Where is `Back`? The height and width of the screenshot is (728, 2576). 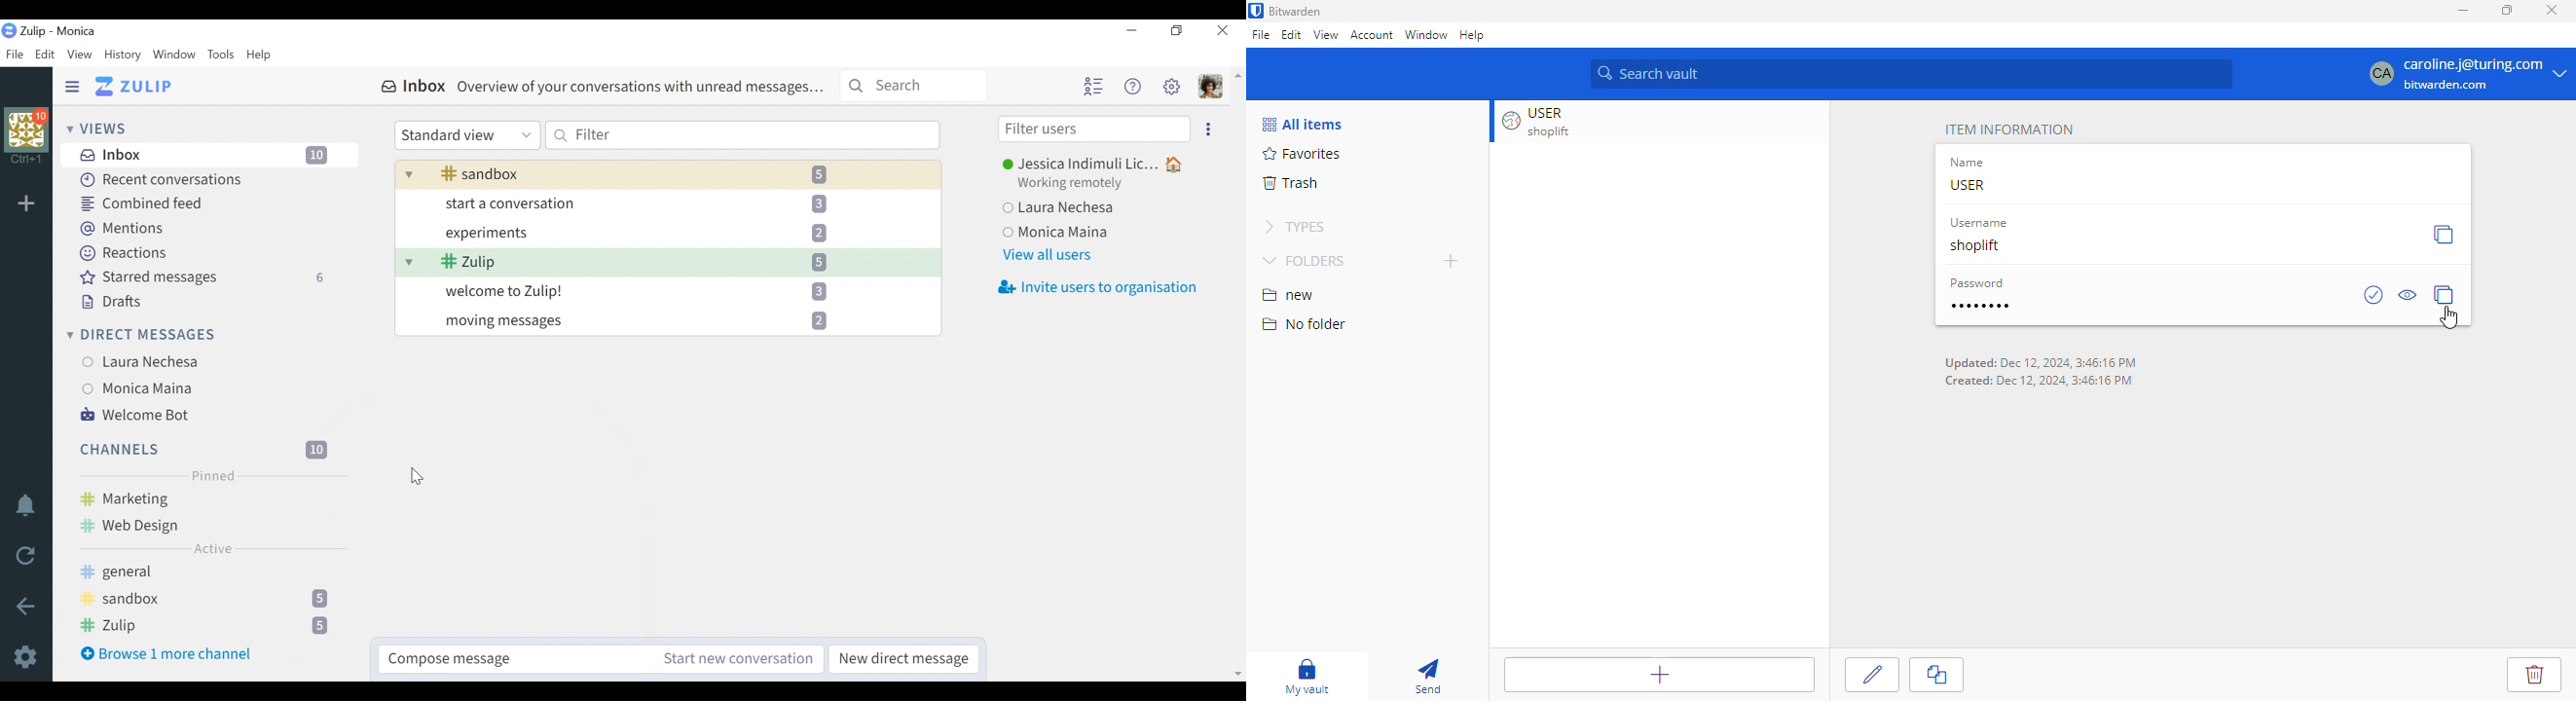 Back is located at coordinates (25, 608).